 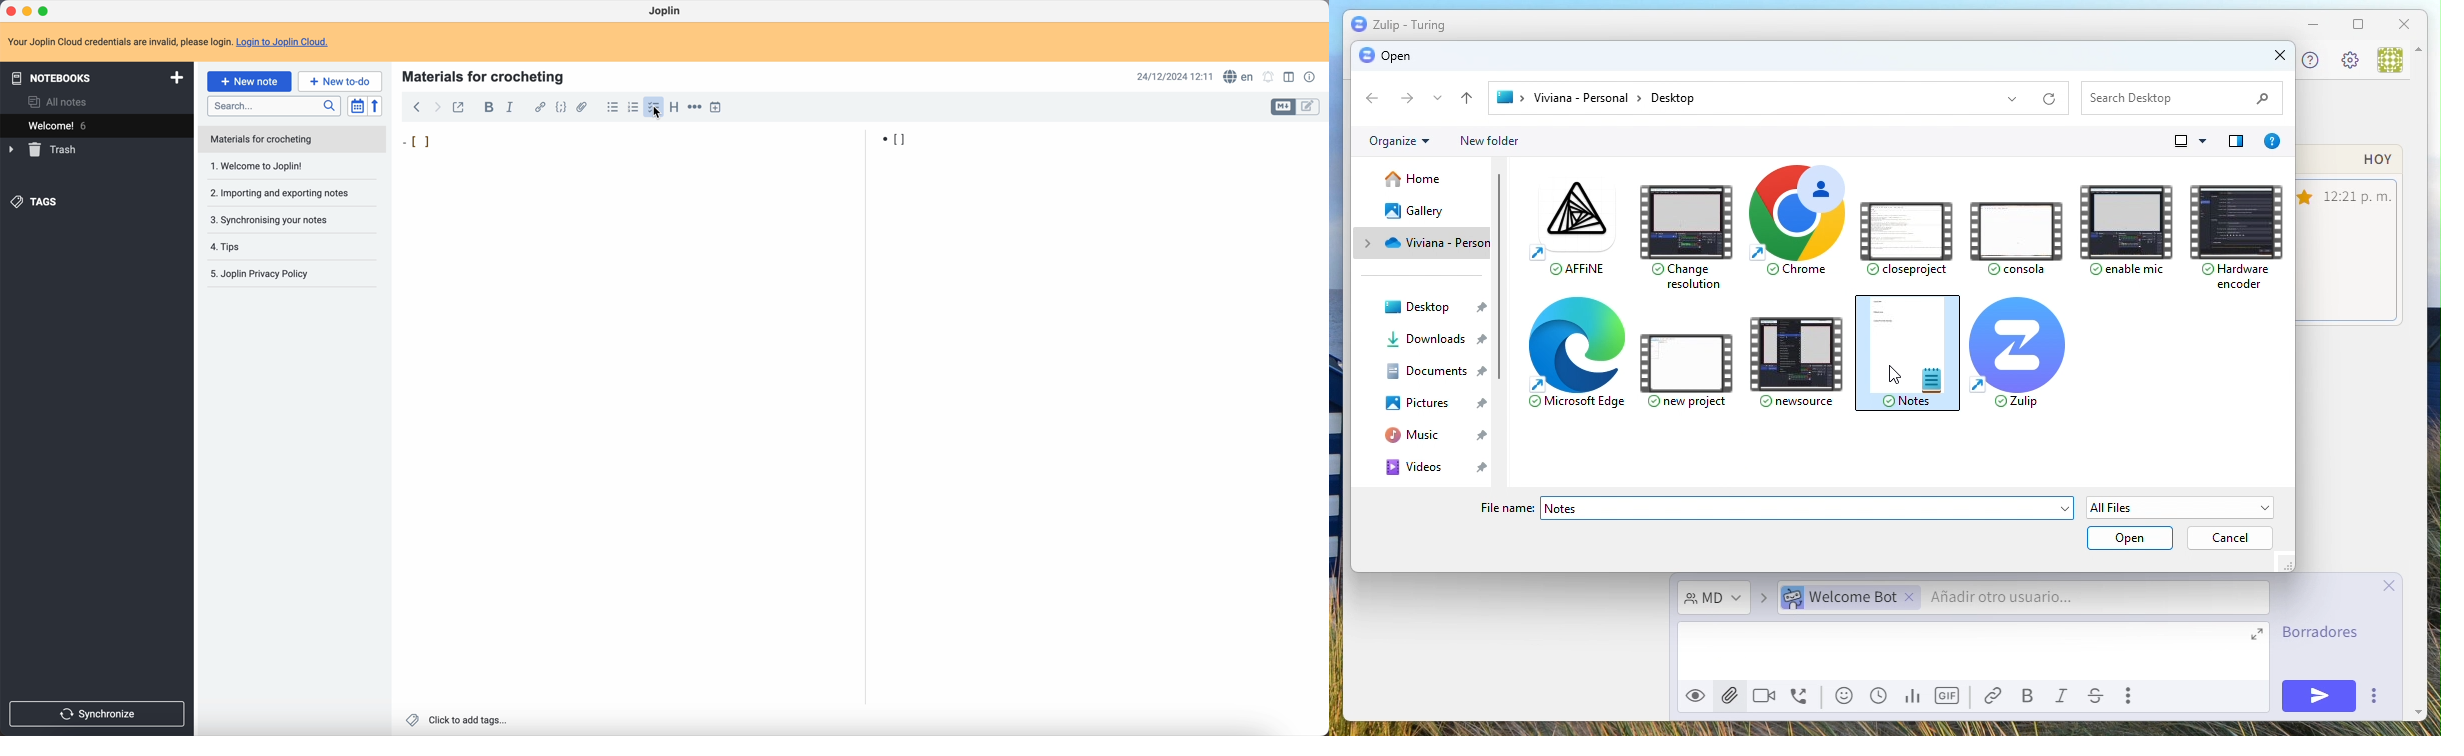 What do you see at coordinates (486, 107) in the screenshot?
I see `bold` at bounding box center [486, 107].